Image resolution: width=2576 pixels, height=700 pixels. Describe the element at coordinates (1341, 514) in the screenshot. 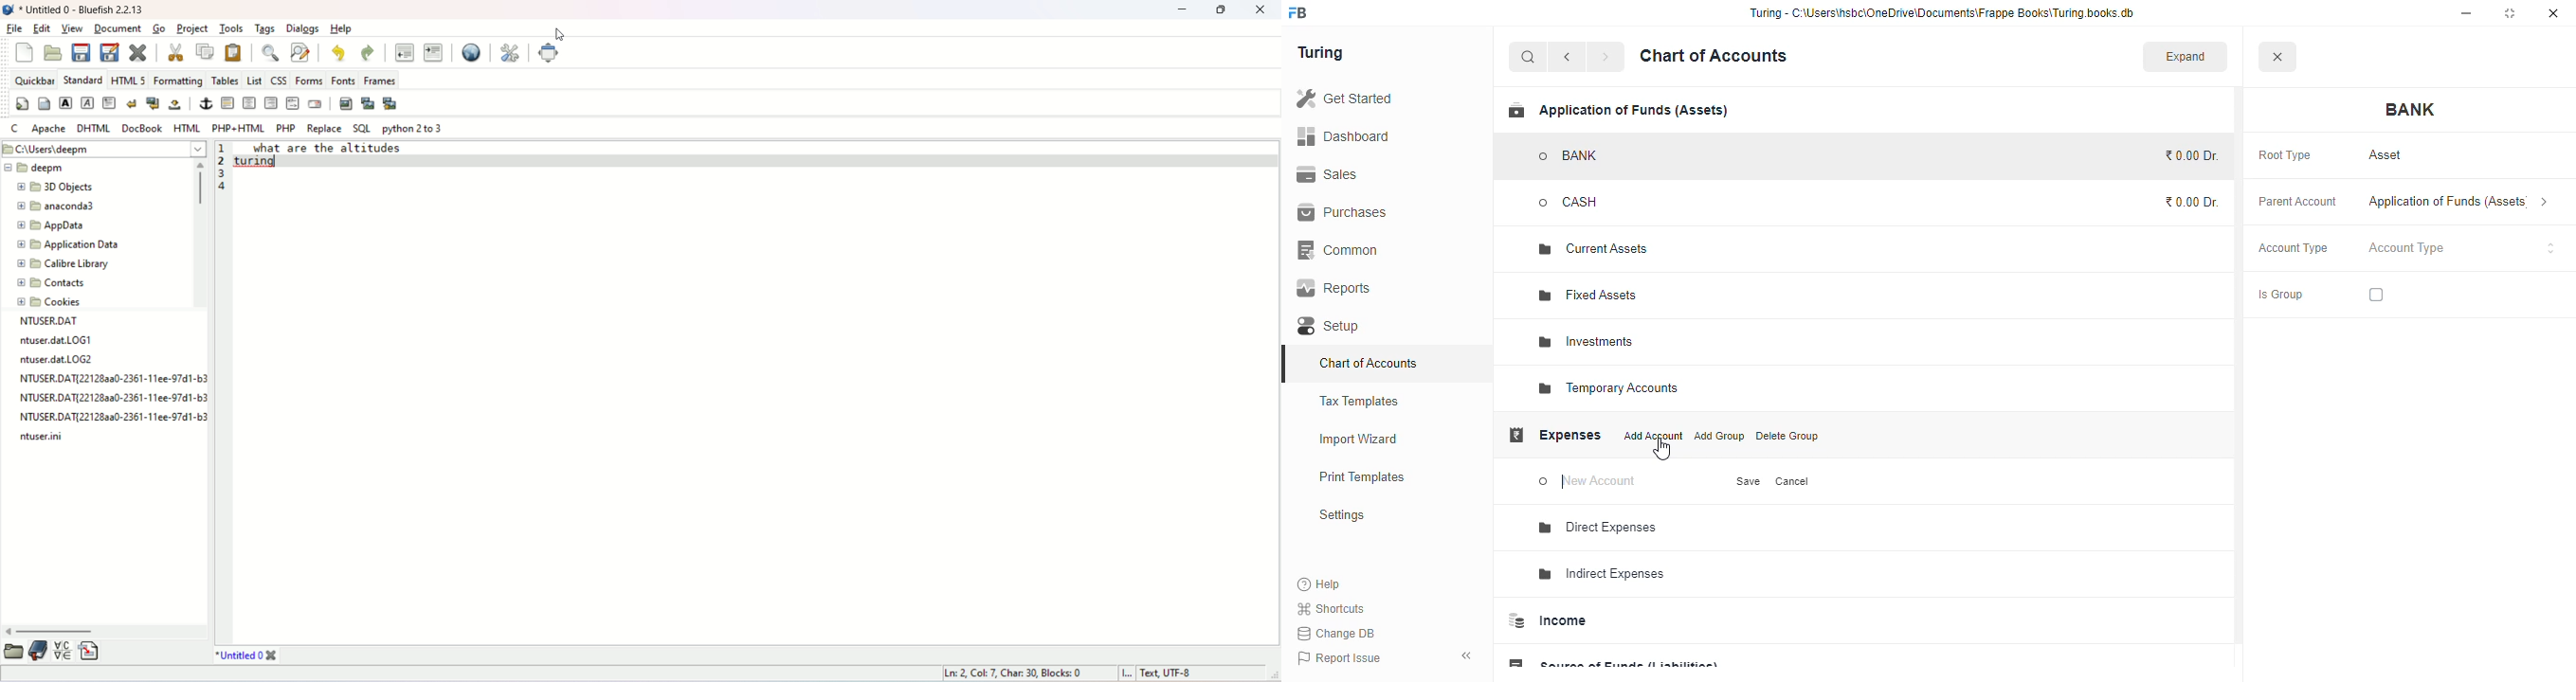

I see `settings` at that location.